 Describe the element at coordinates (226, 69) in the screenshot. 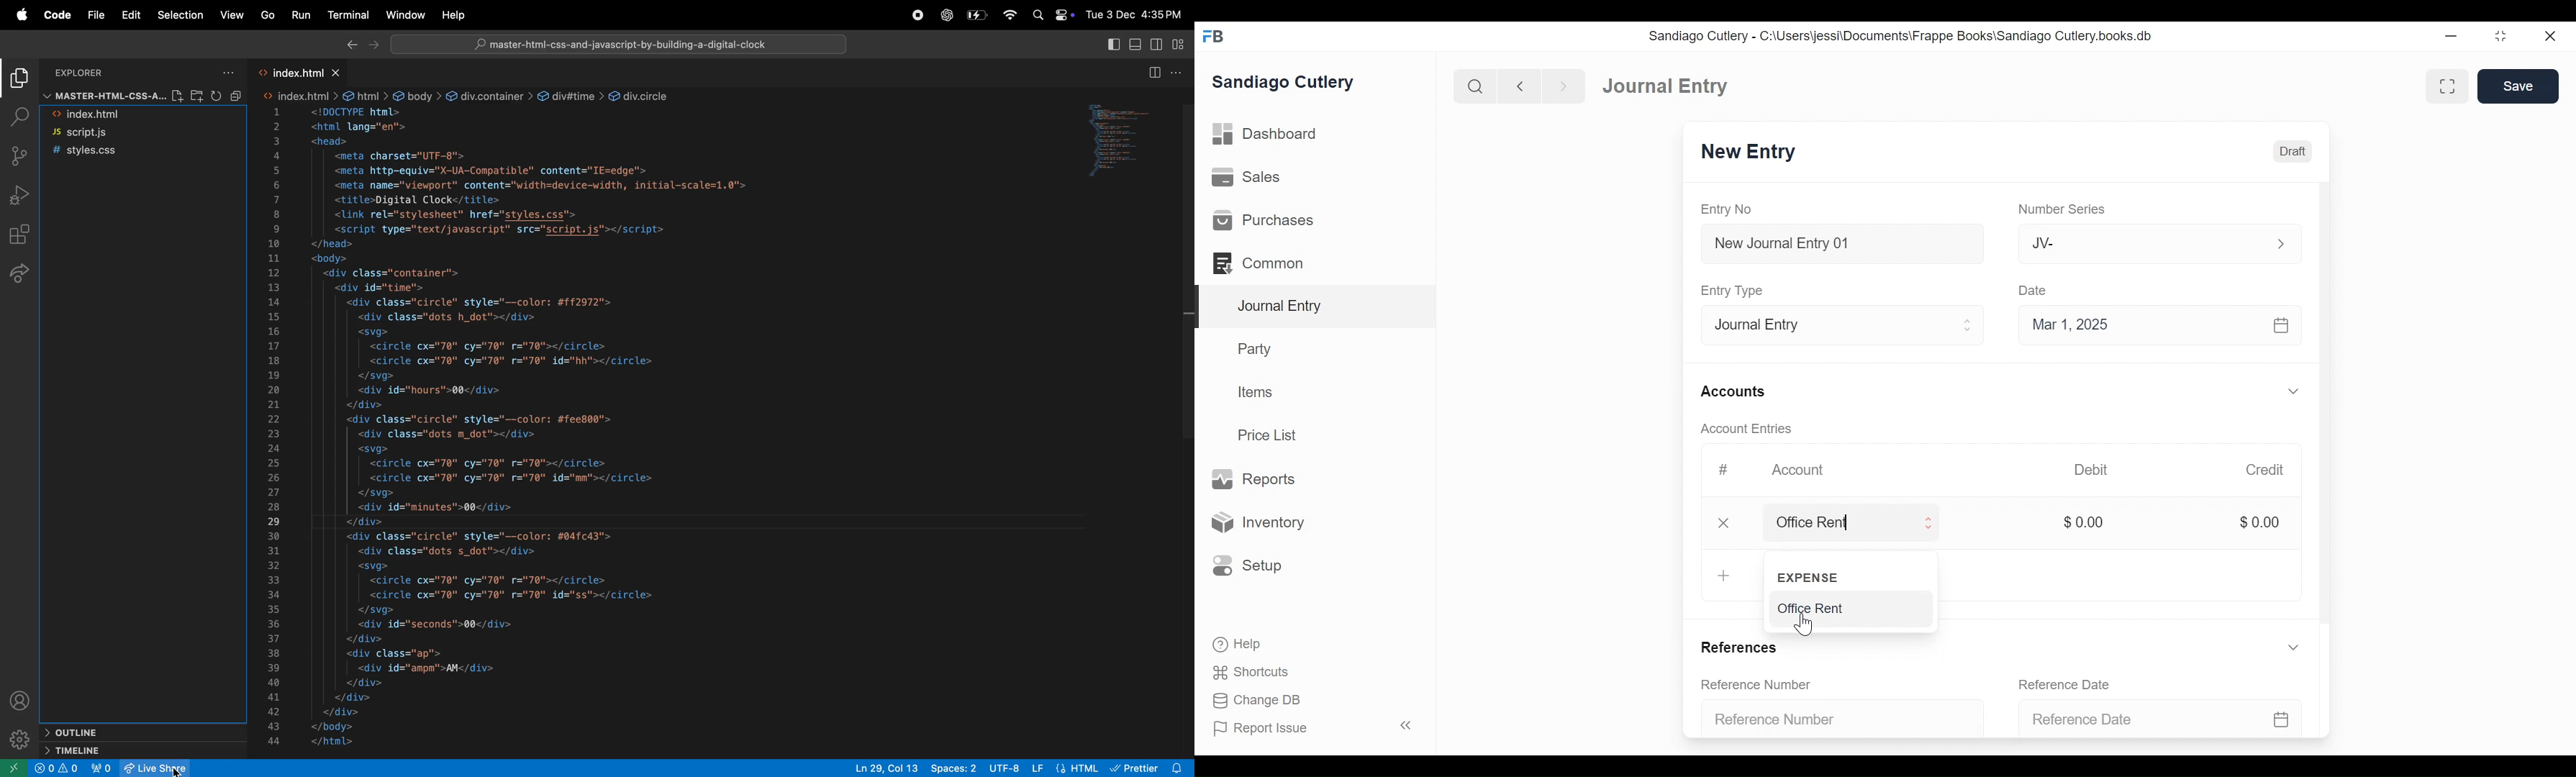

I see `options` at that location.